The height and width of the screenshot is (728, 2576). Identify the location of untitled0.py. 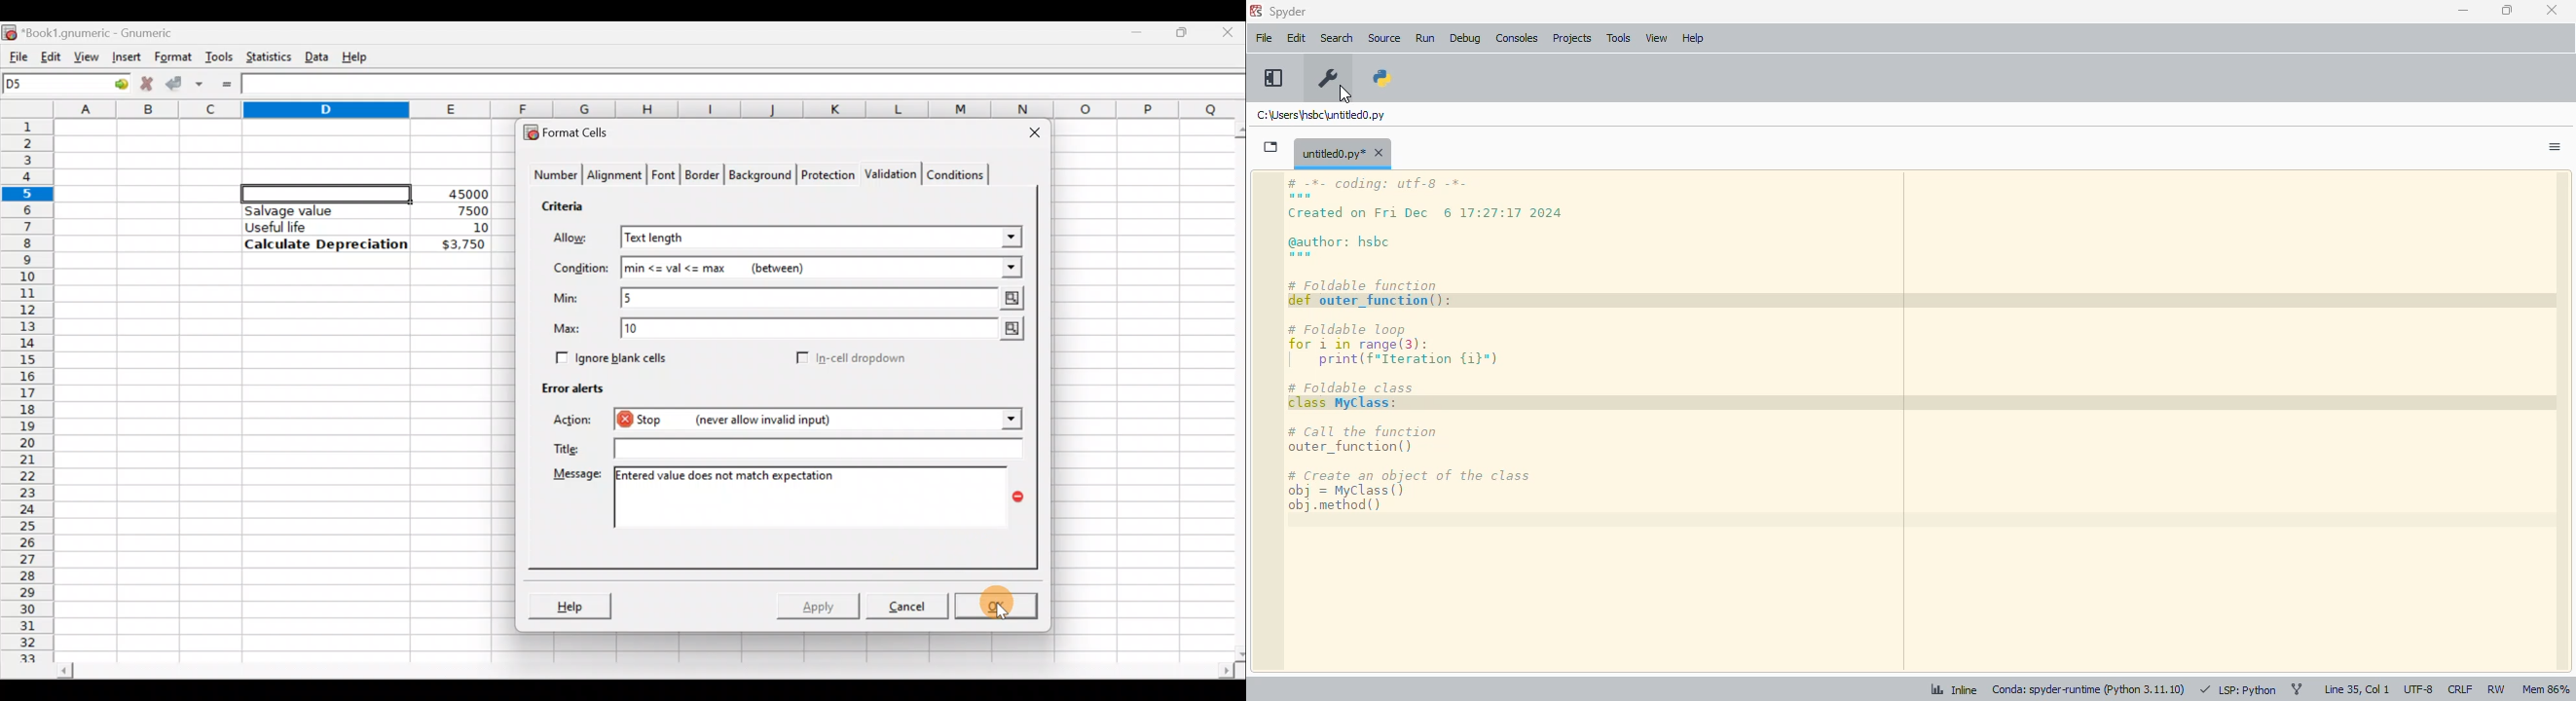
(1343, 152).